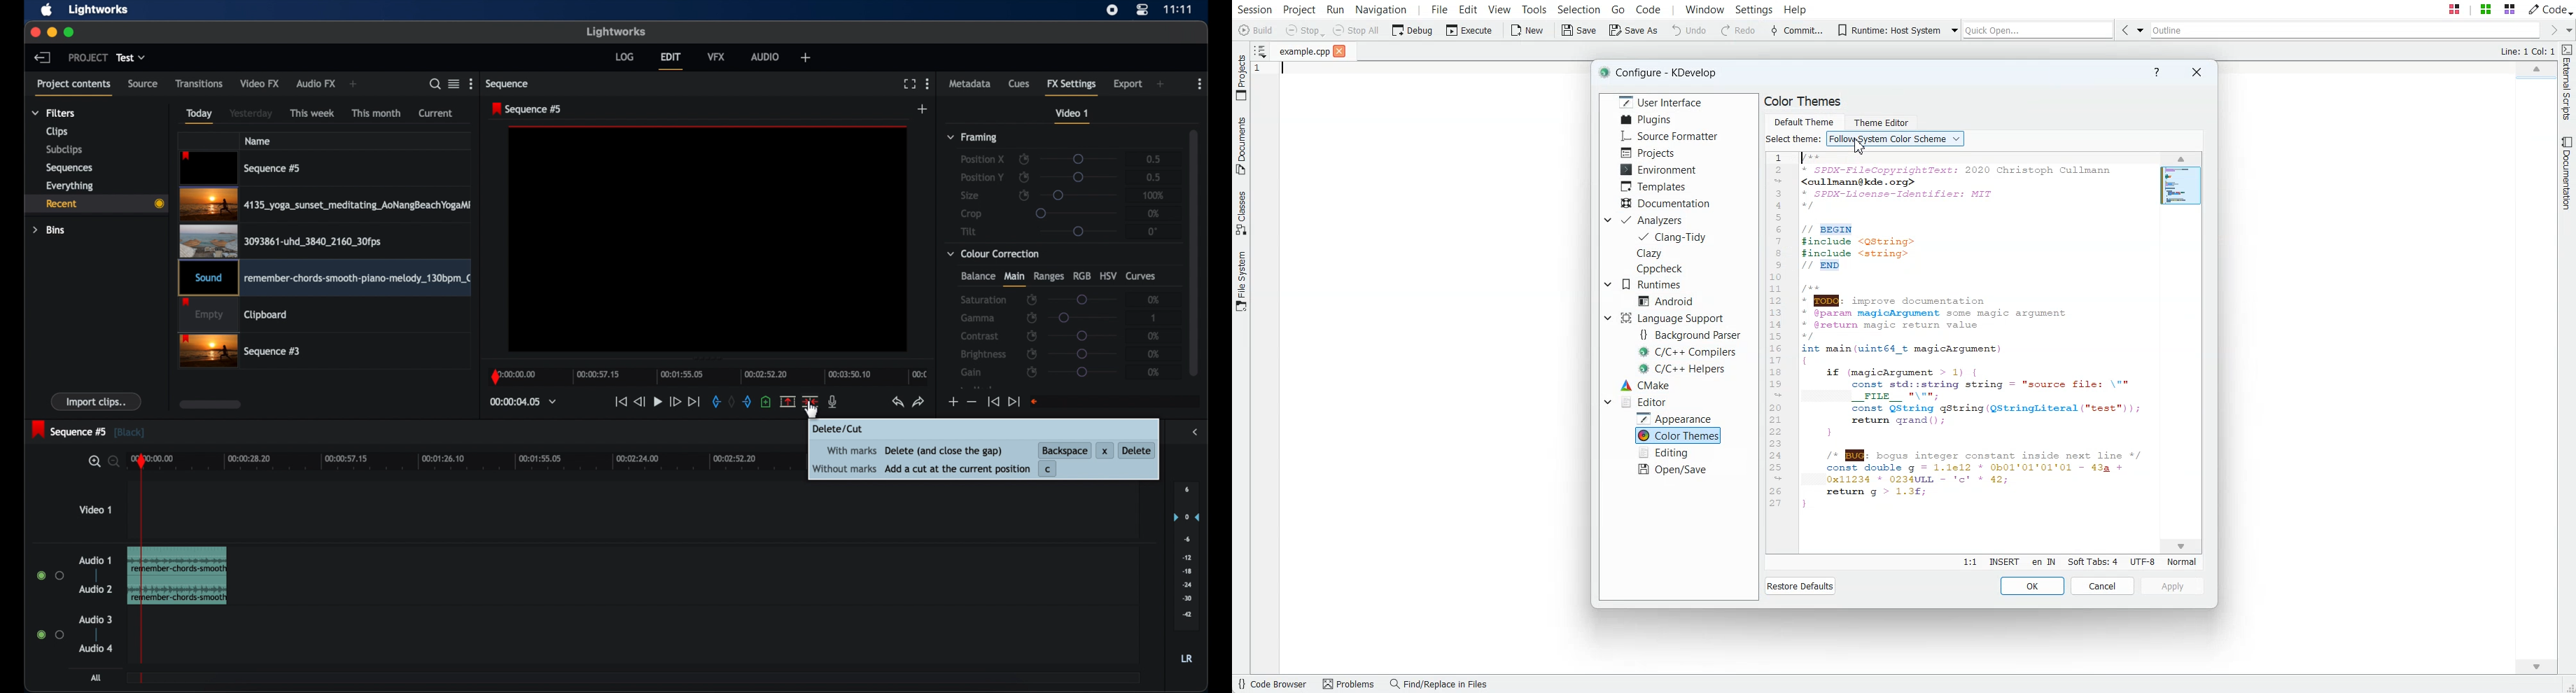 This screenshot has height=700, width=2576. Describe the element at coordinates (96, 588) in the screenshot. I see `audio 2` at that location.